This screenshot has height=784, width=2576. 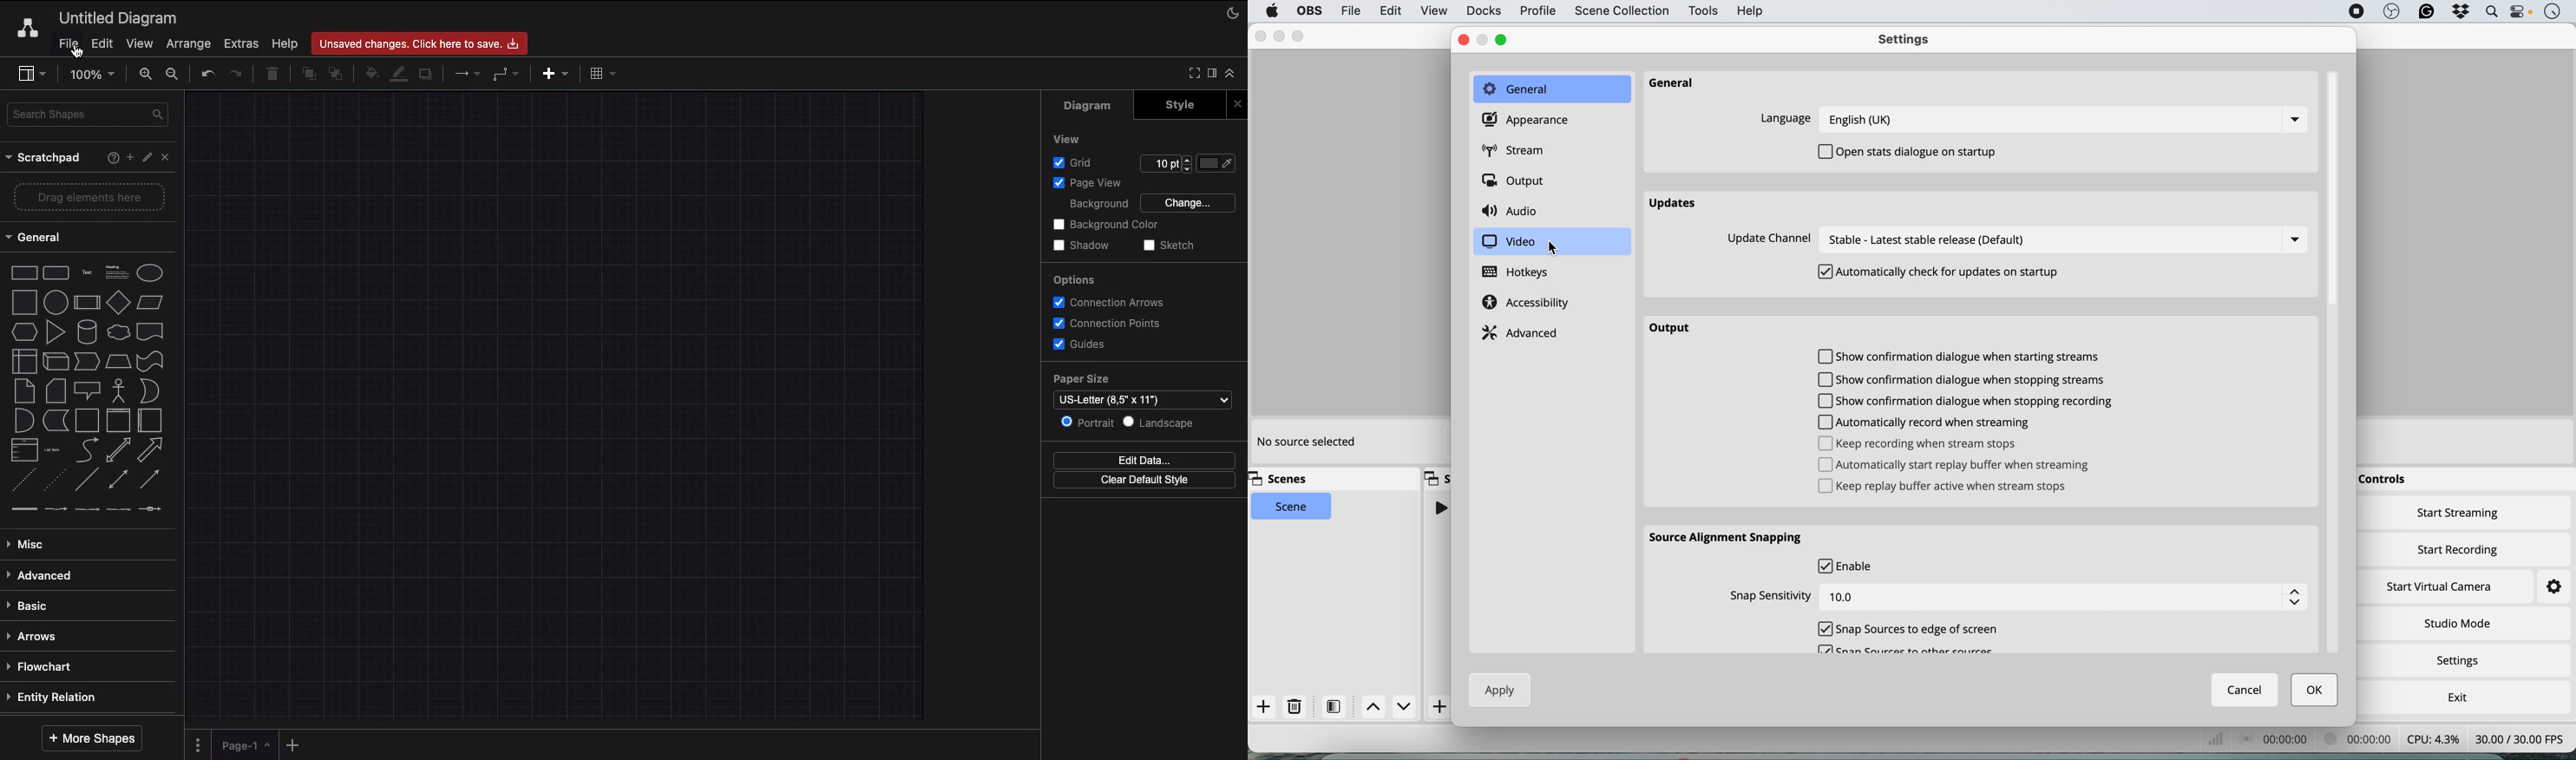 I want to click on obs, so click(x=1308, y=11).